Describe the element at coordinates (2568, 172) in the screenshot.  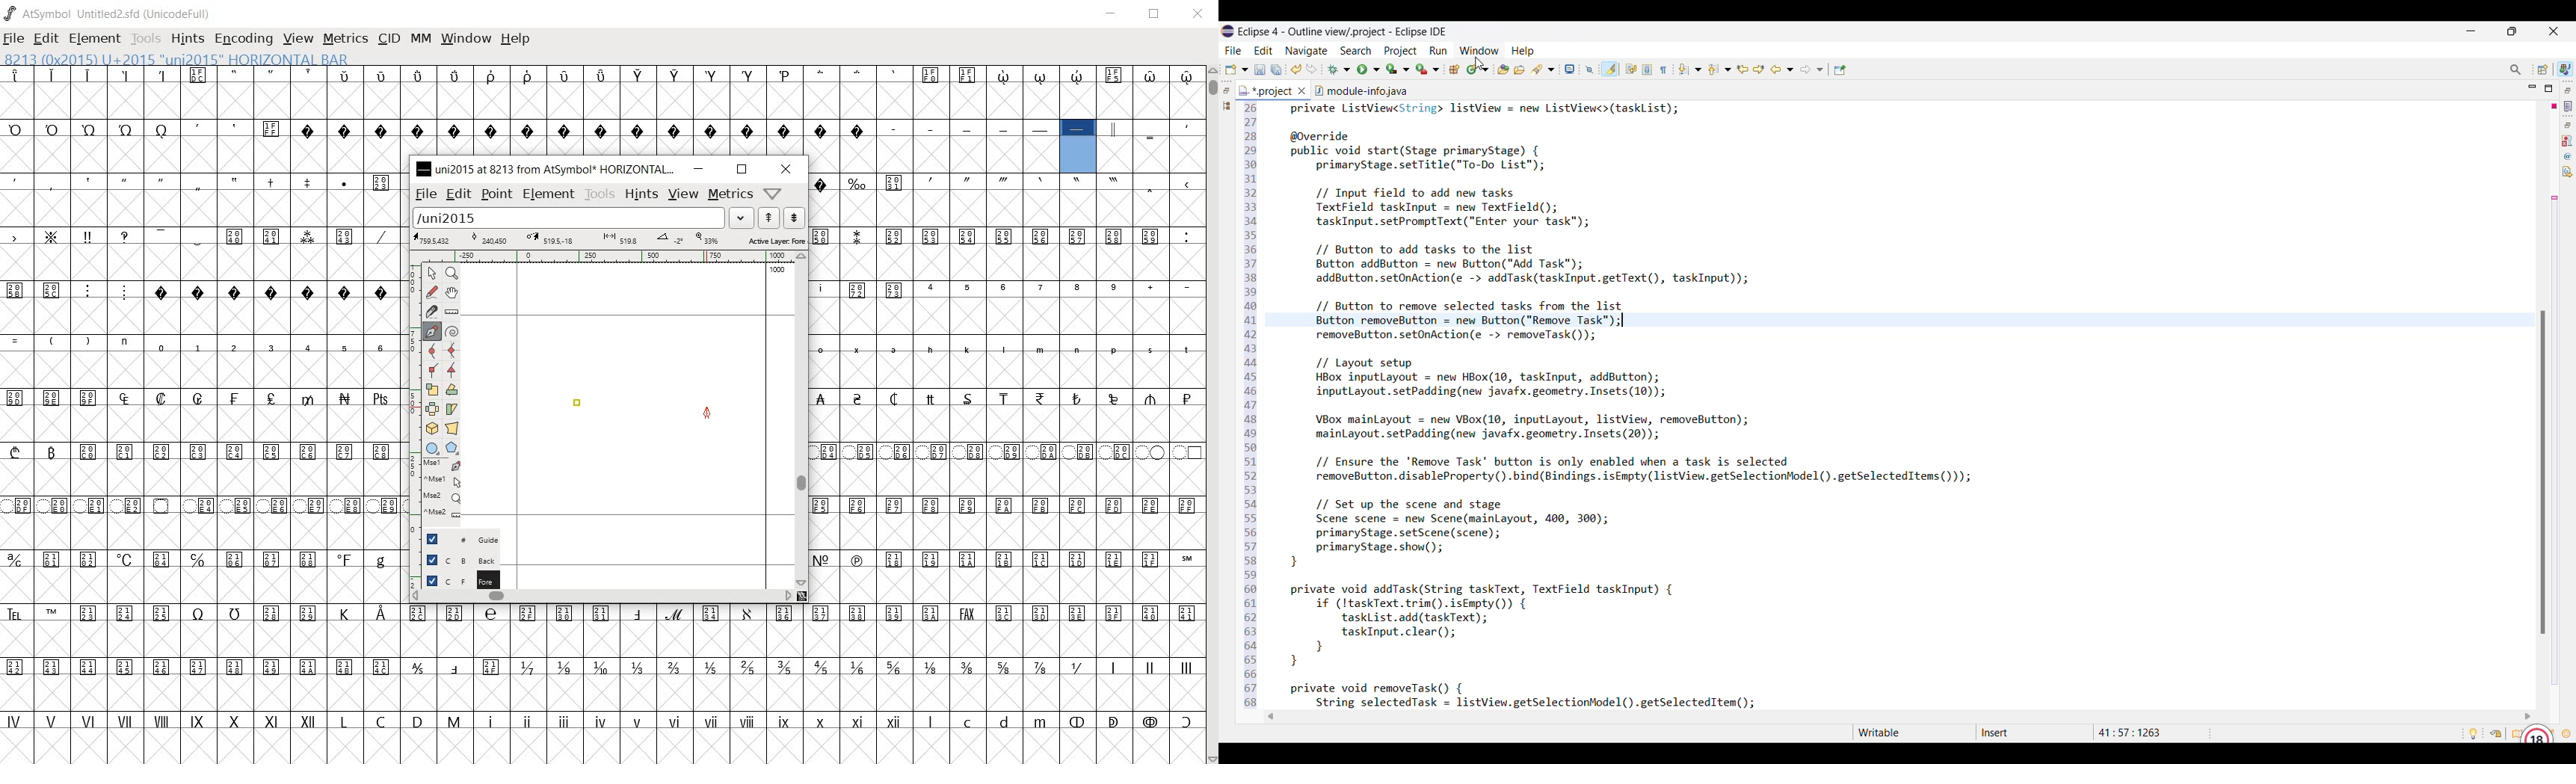
I see `Declaration` at that location.